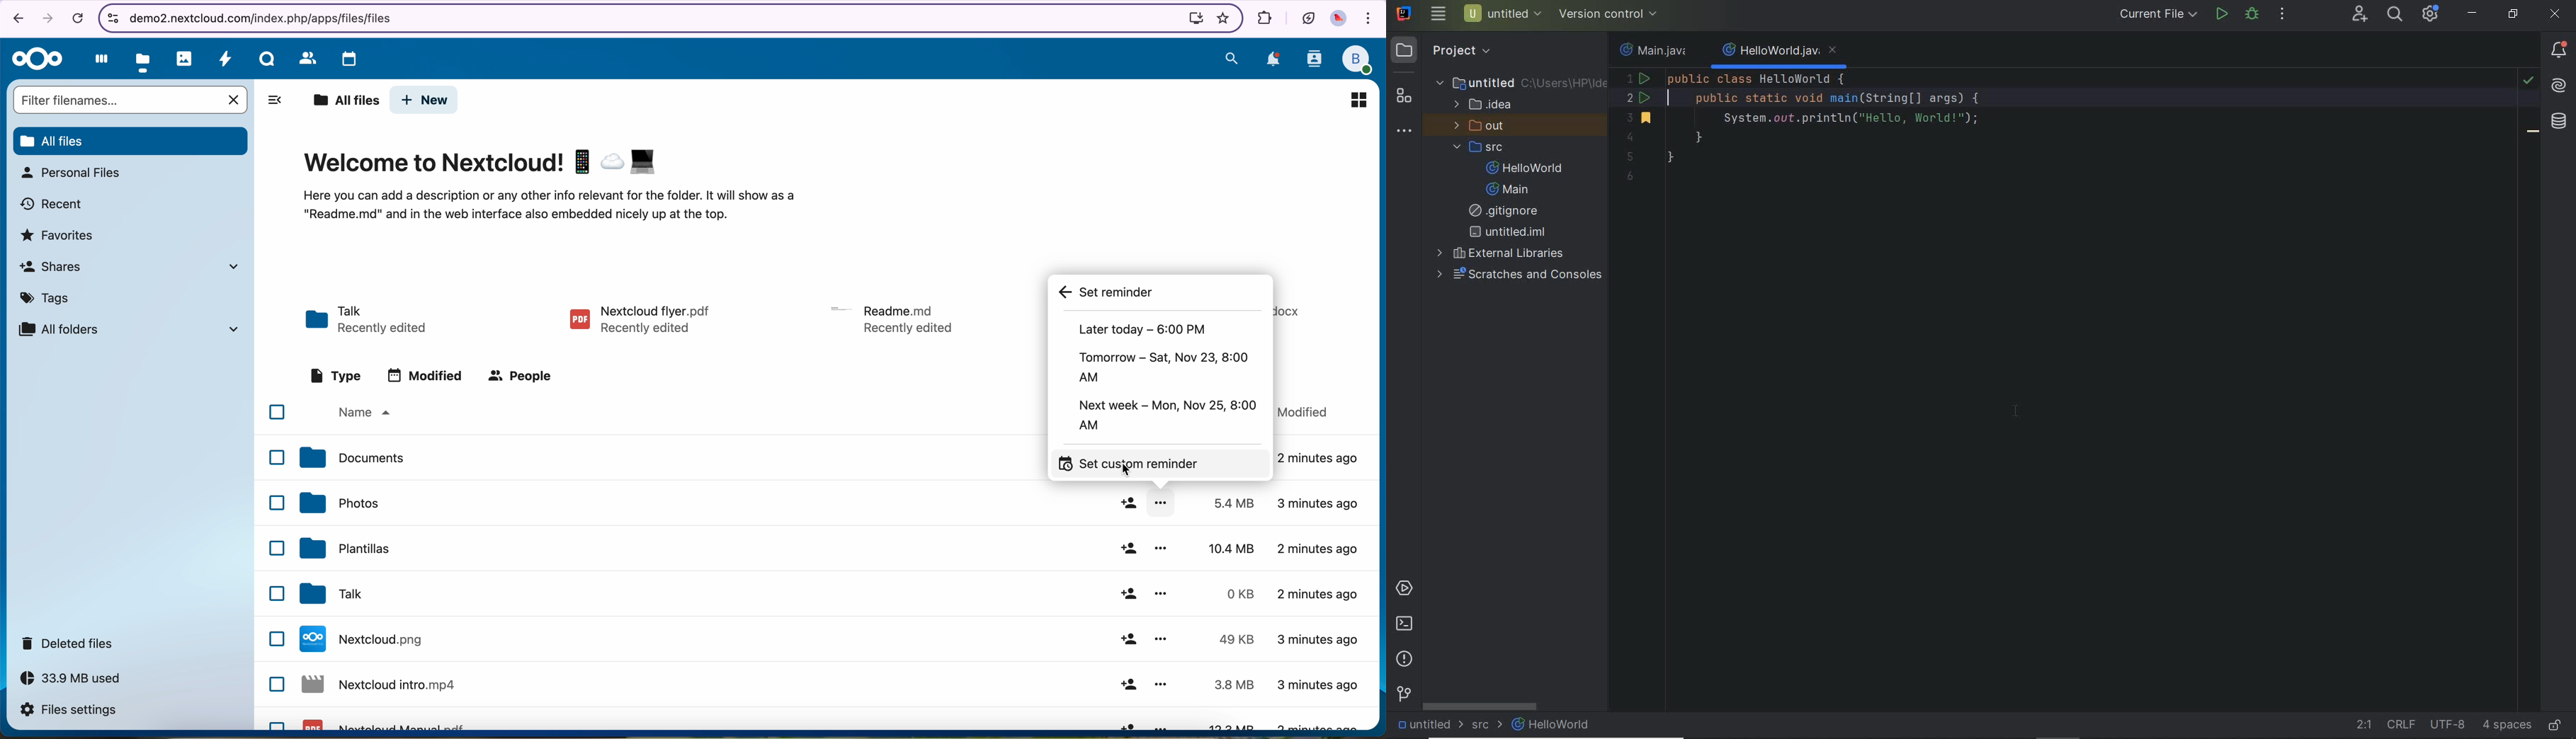 The height and width of the screenshot is (756, 2576). I want to click on file, so click(891, 317).